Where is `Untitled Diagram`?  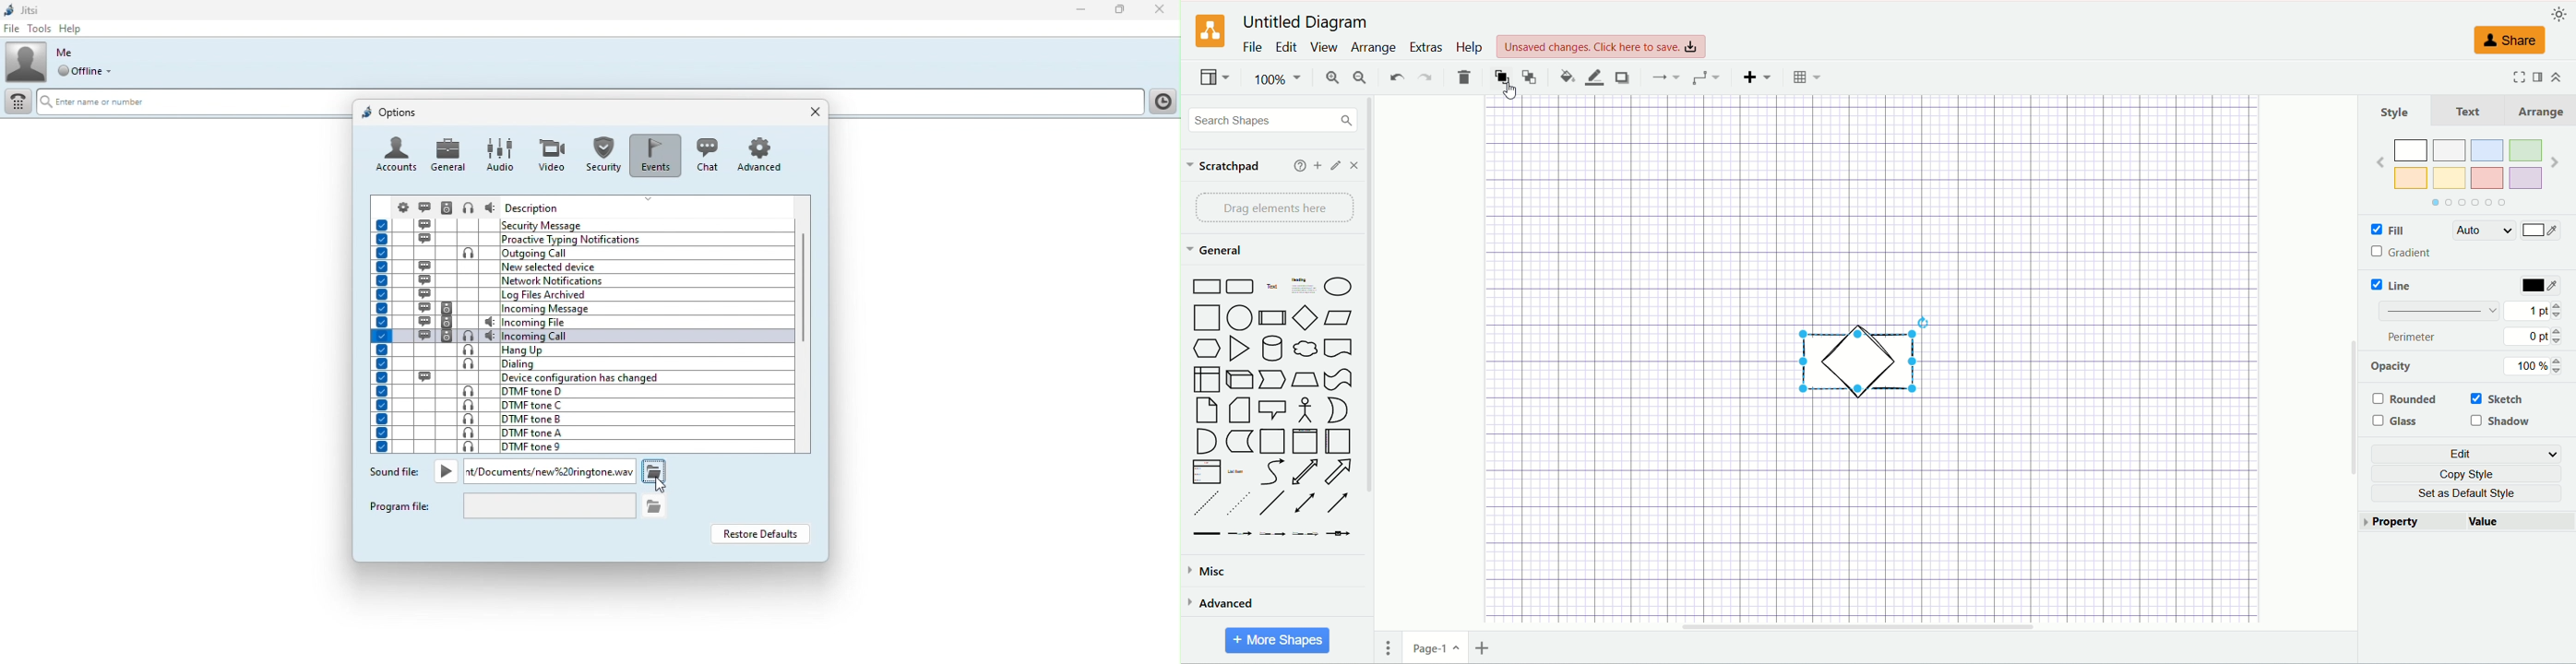 Untitled Diagram is located at coordinates (1305, 23).